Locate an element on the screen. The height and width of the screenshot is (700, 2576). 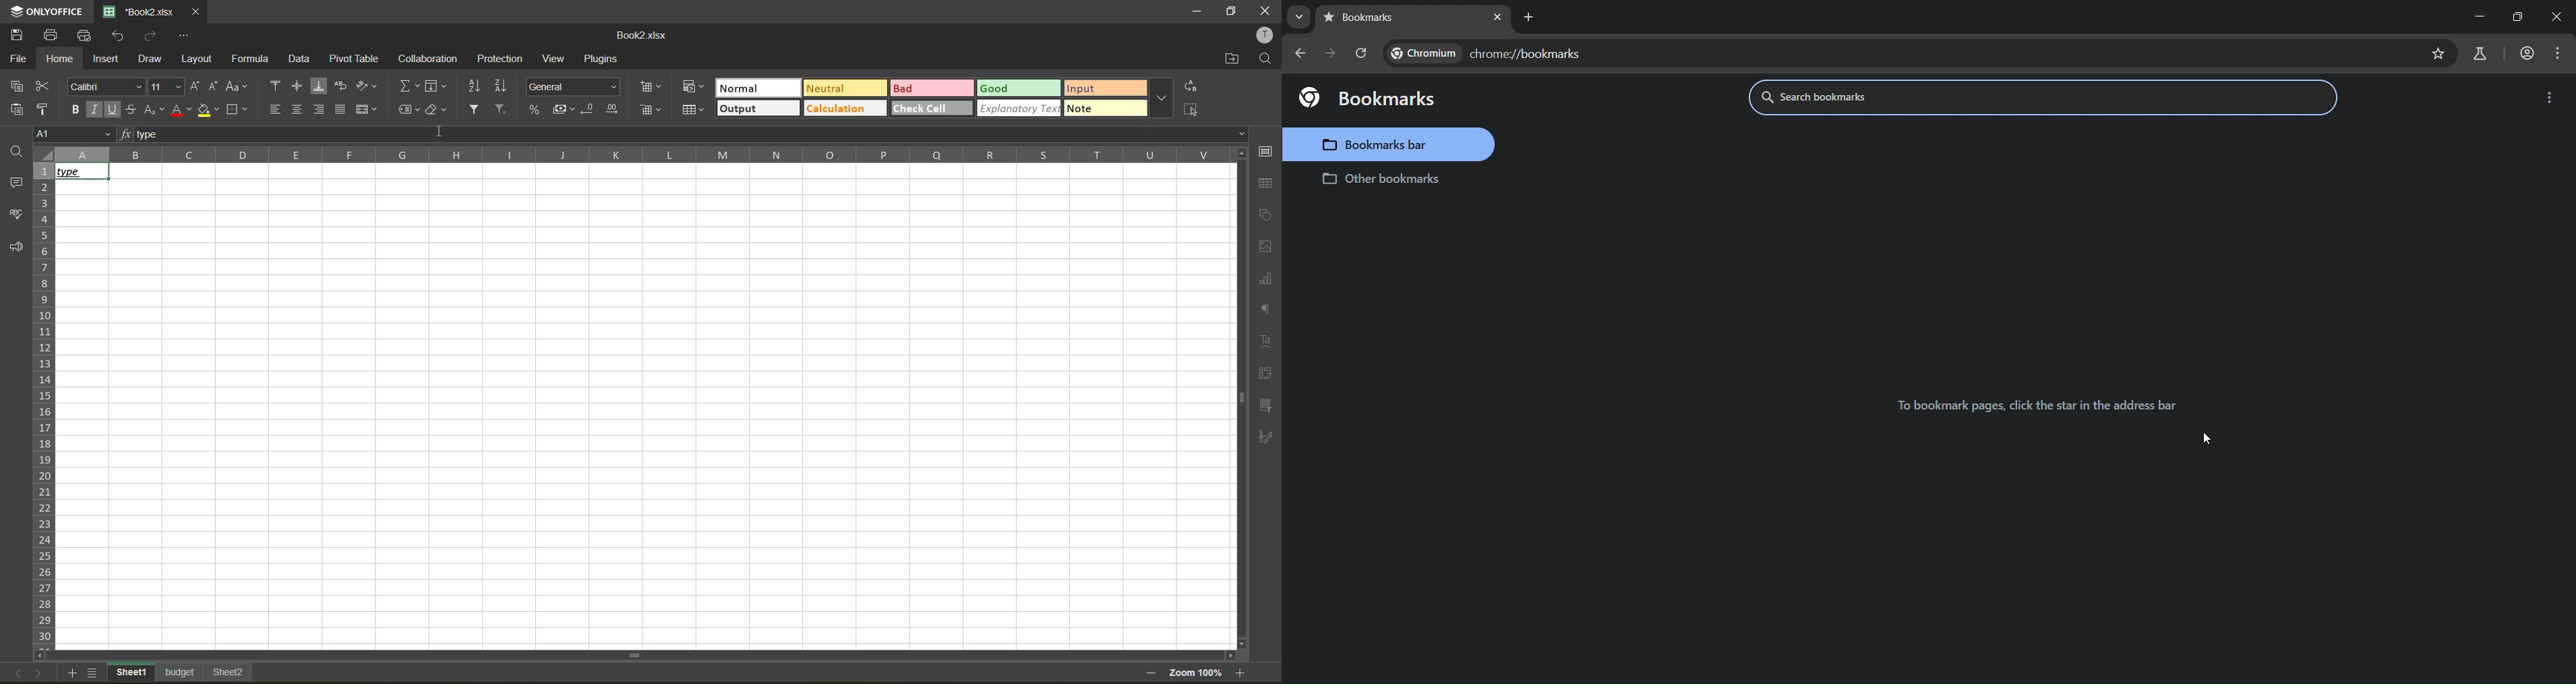
home is located at coordinates (59, 59).